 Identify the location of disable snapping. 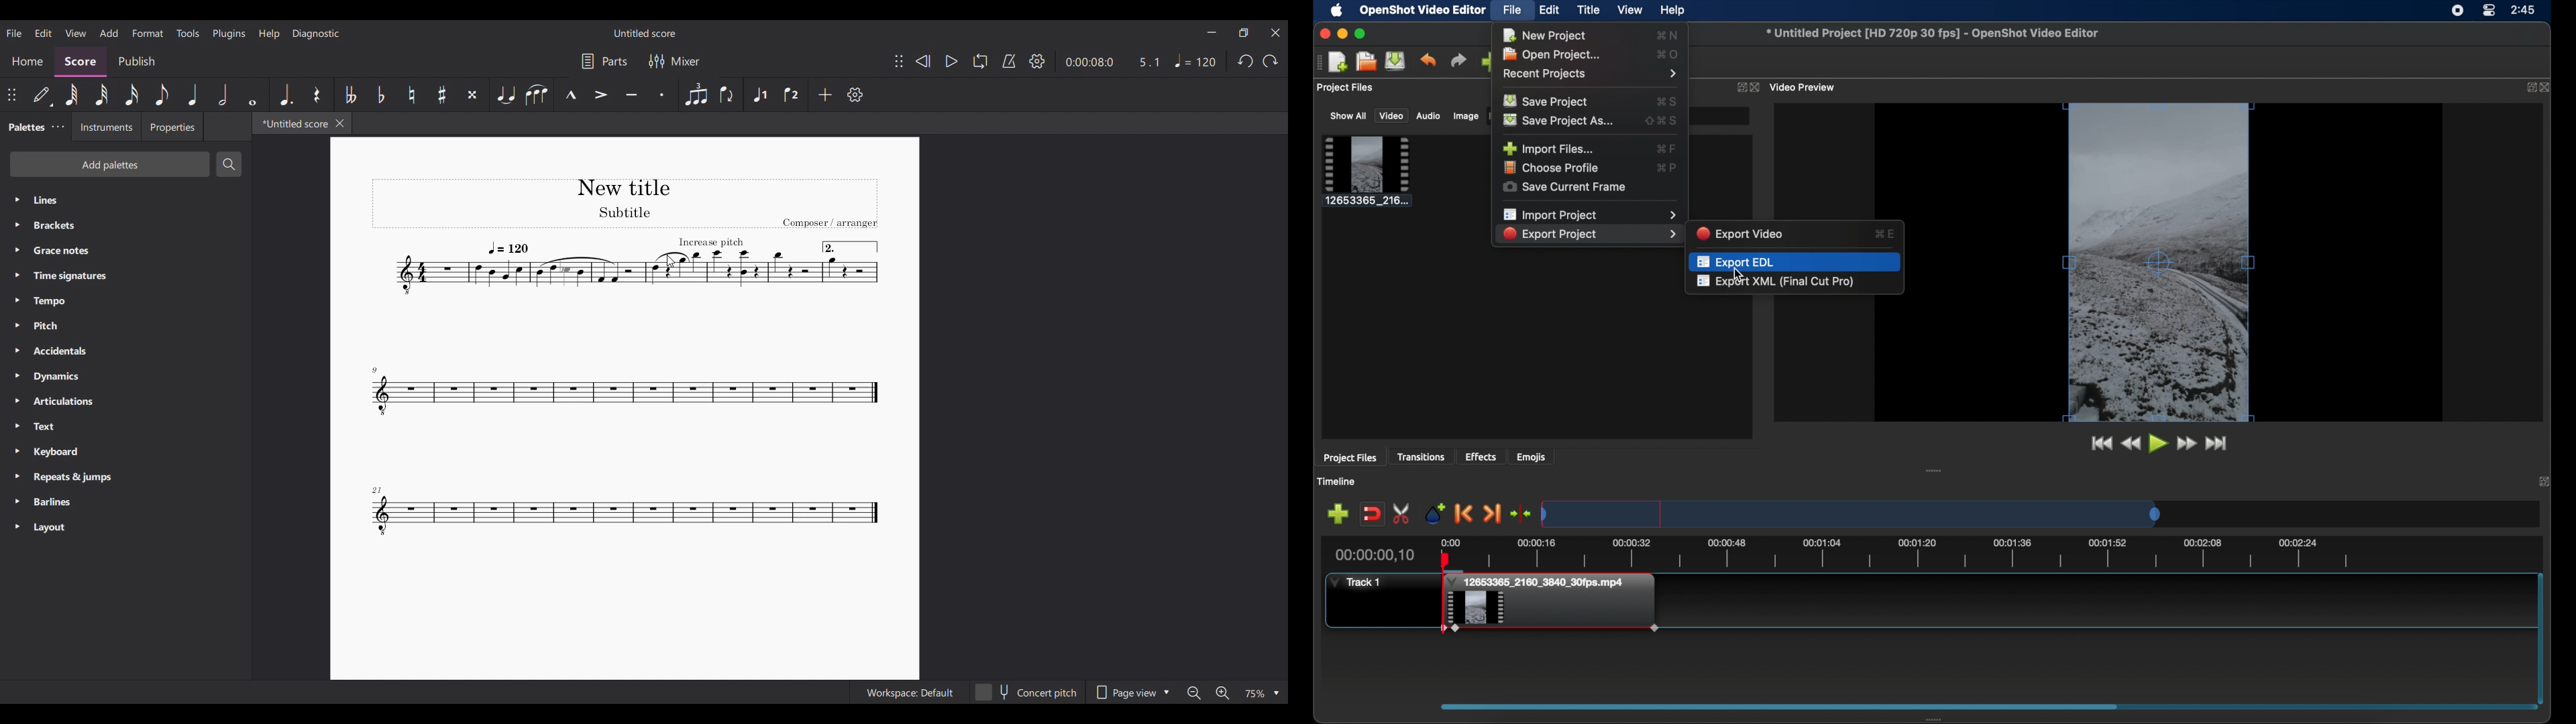
(1372, 514).